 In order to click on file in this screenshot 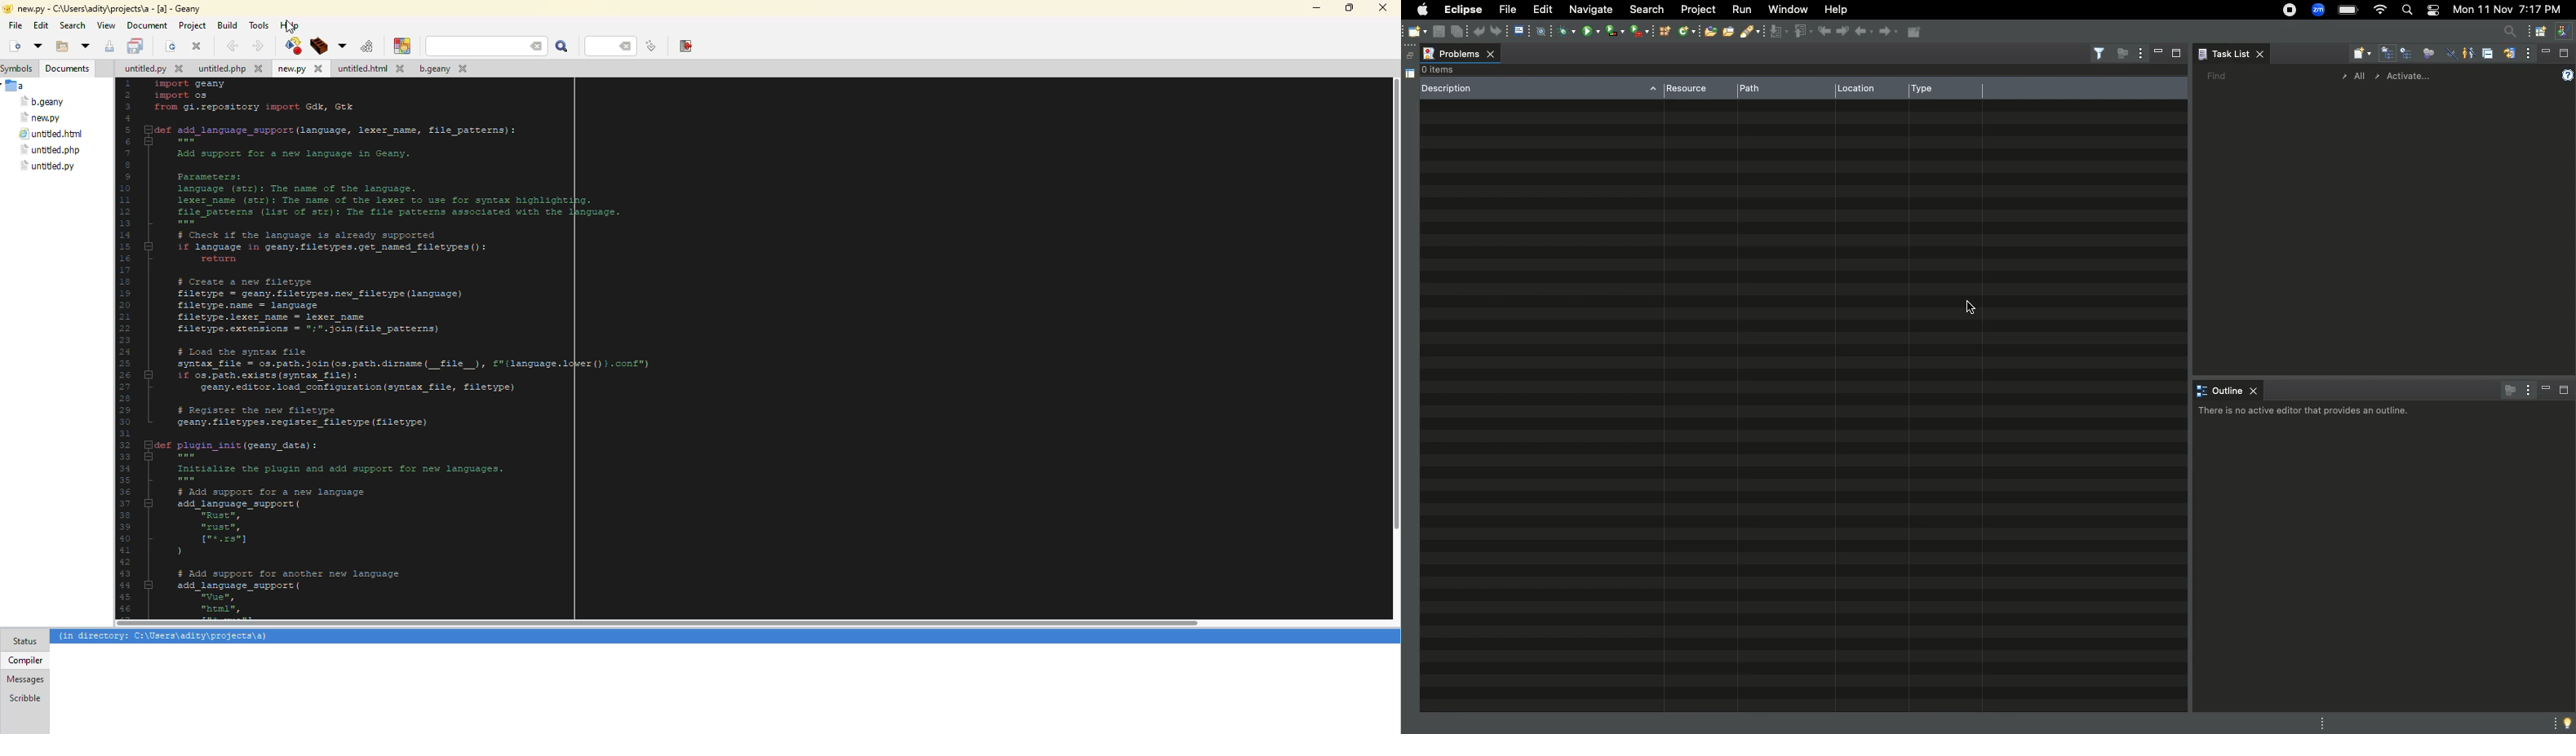, I will do `click(51, 135)`.